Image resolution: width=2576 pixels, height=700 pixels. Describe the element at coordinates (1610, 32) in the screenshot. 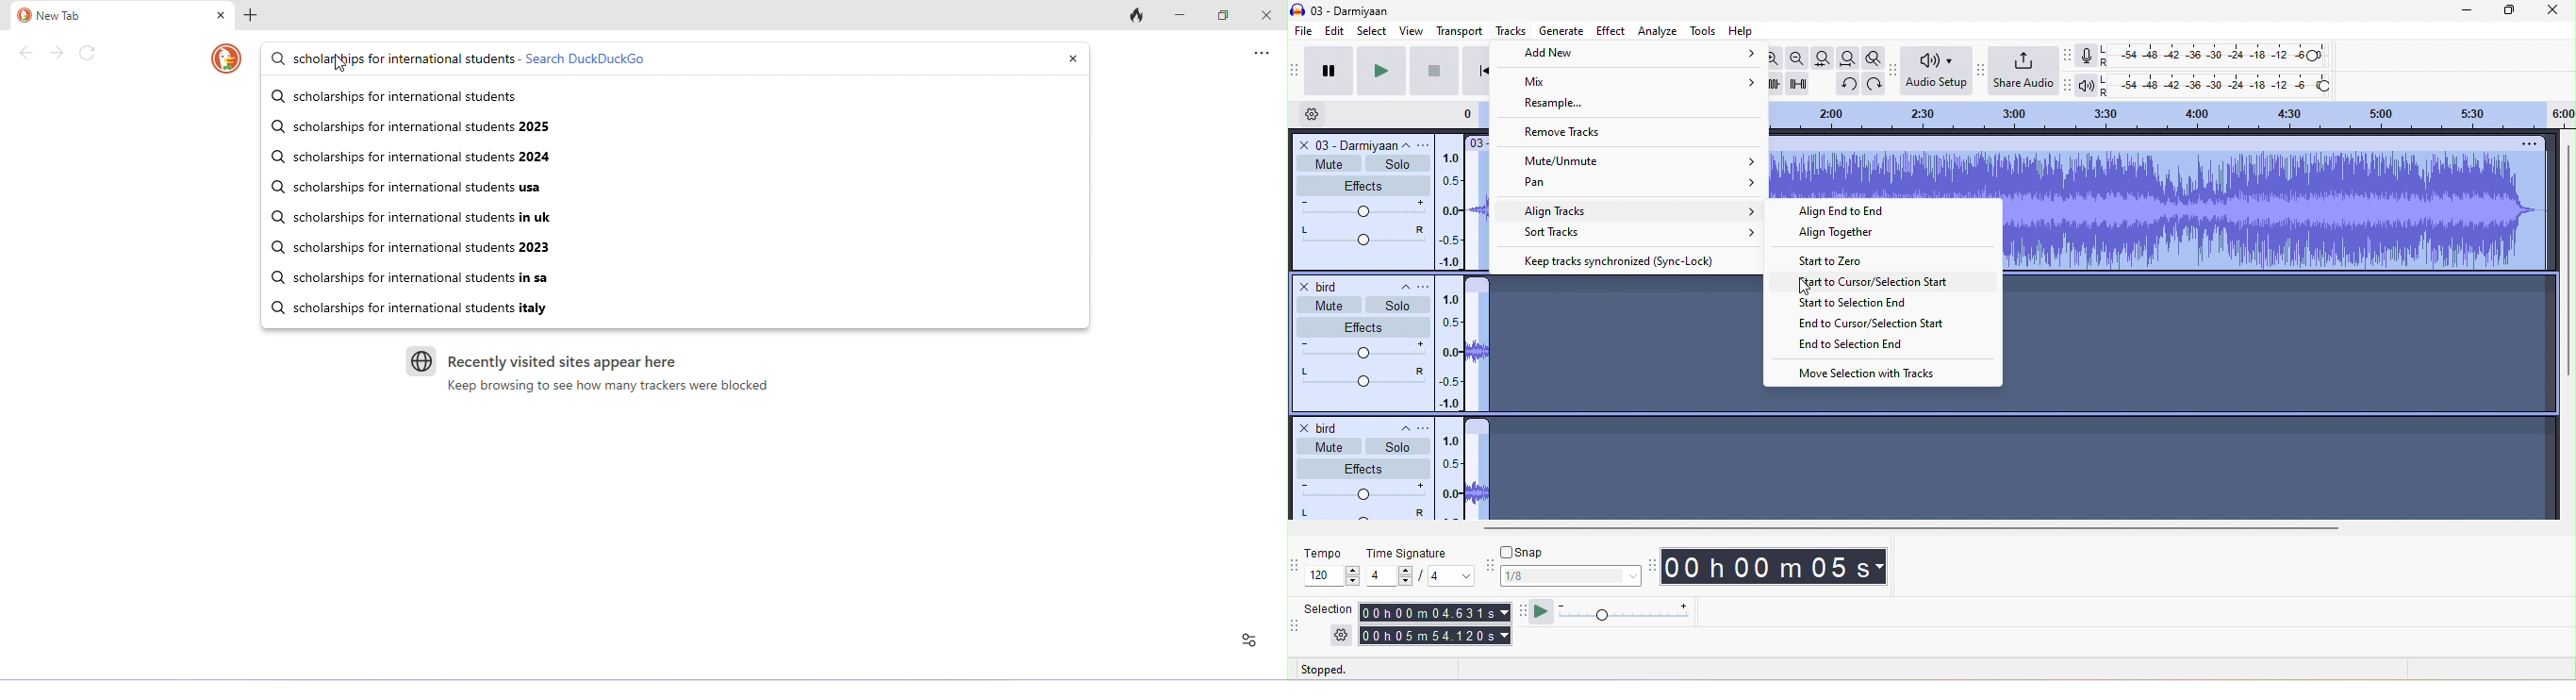

I see `effect` at that location.